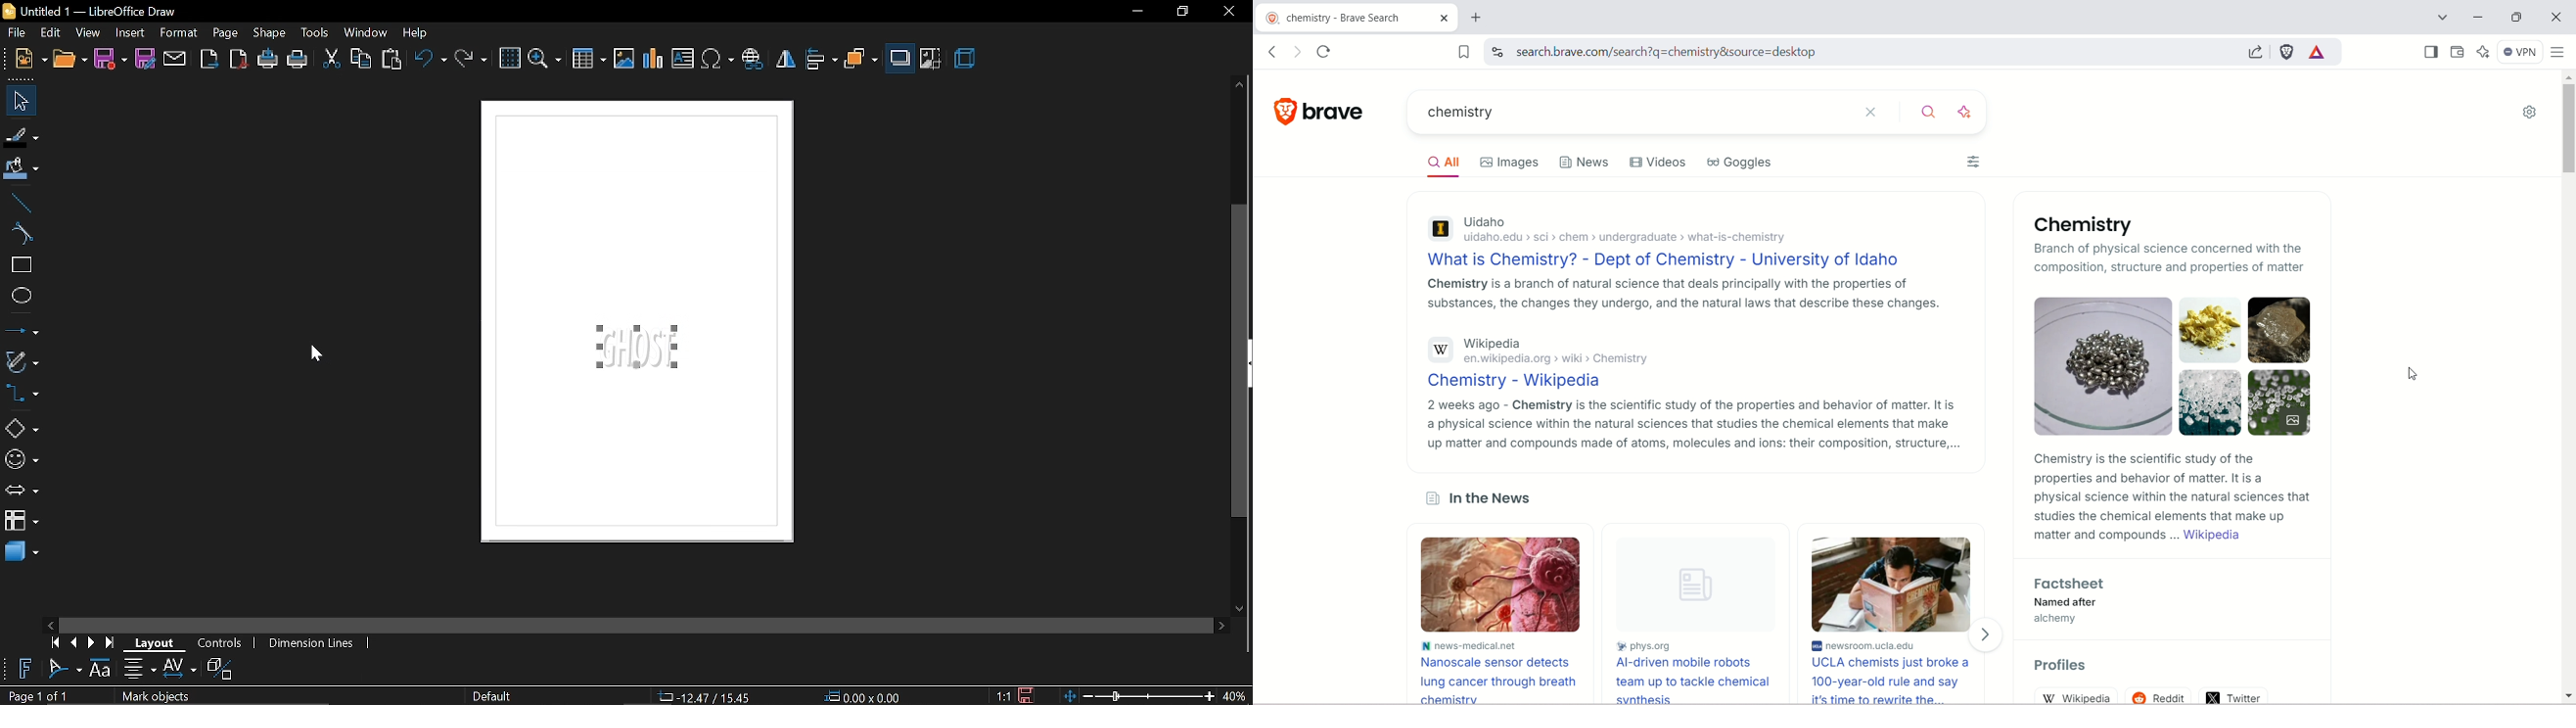 This screenshot has height=728, width=2576. What do you see at coordinates (1229, 13) in the screenshot?
I see `close` at bounding box center [1229, 13].